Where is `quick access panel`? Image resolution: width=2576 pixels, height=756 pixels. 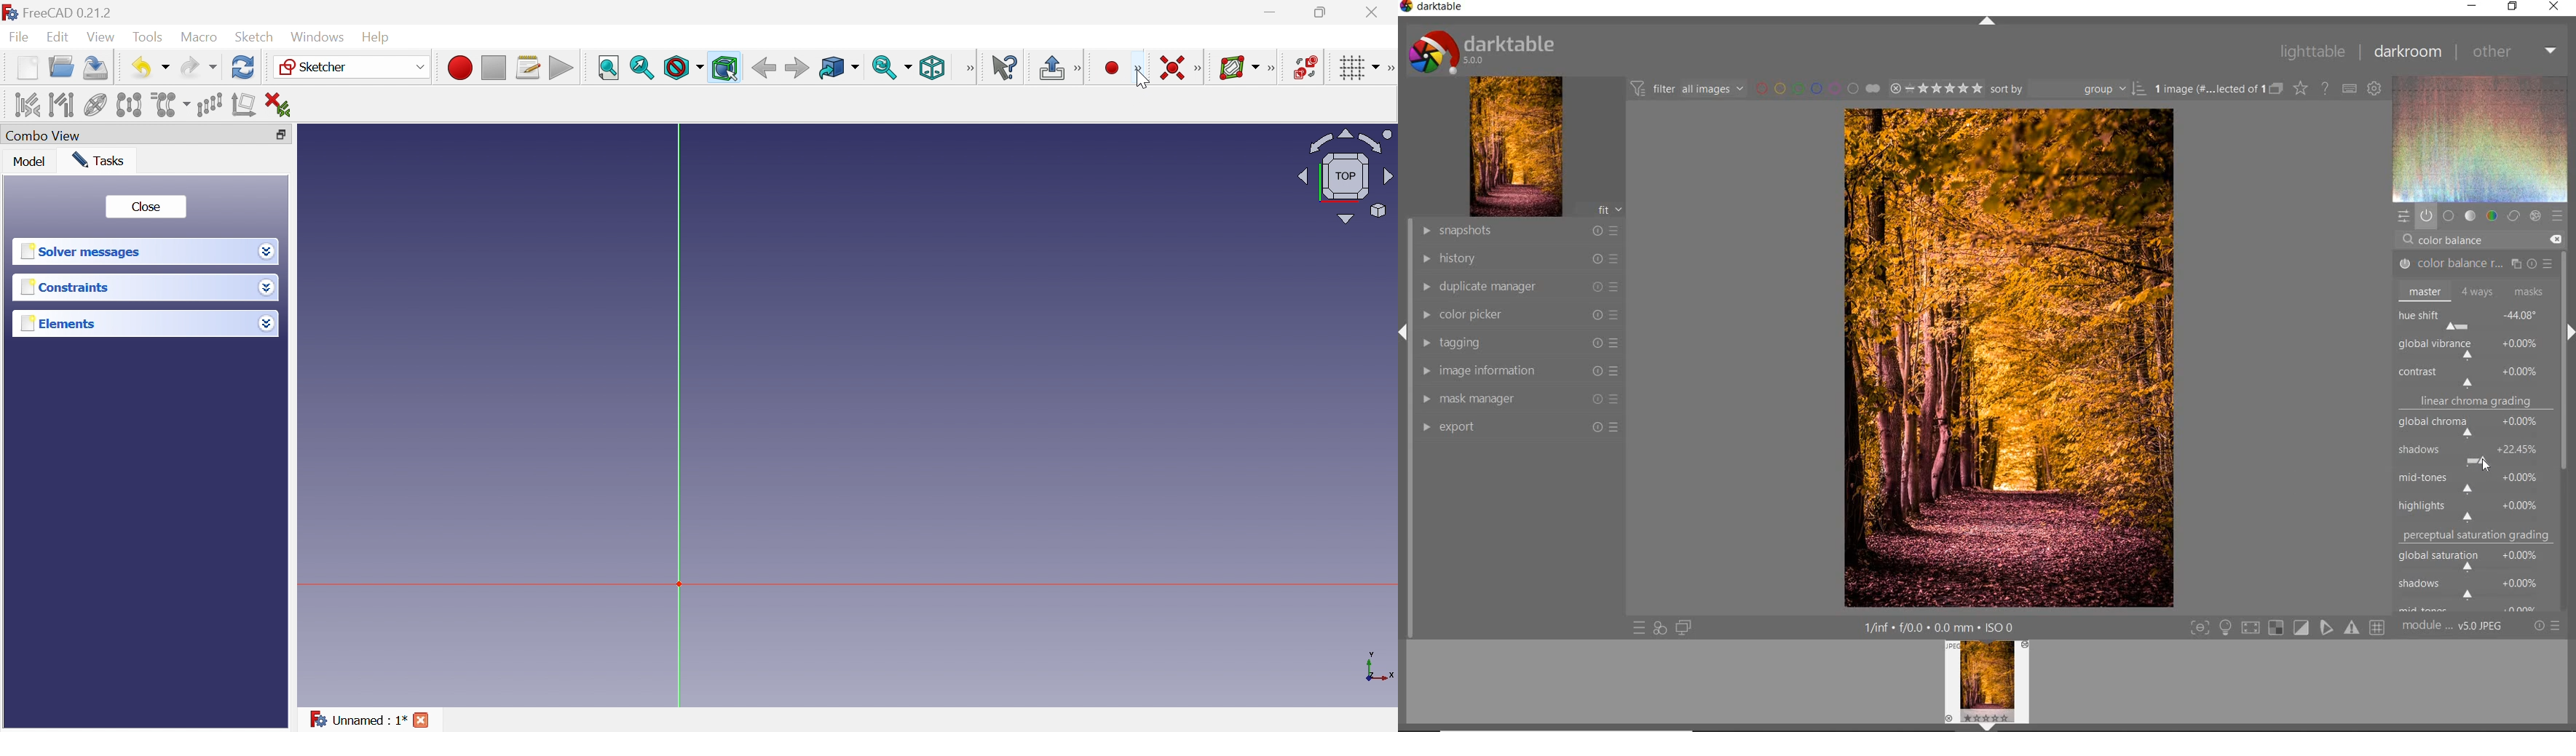
quick access panel is located at coordinates (2402, 216).